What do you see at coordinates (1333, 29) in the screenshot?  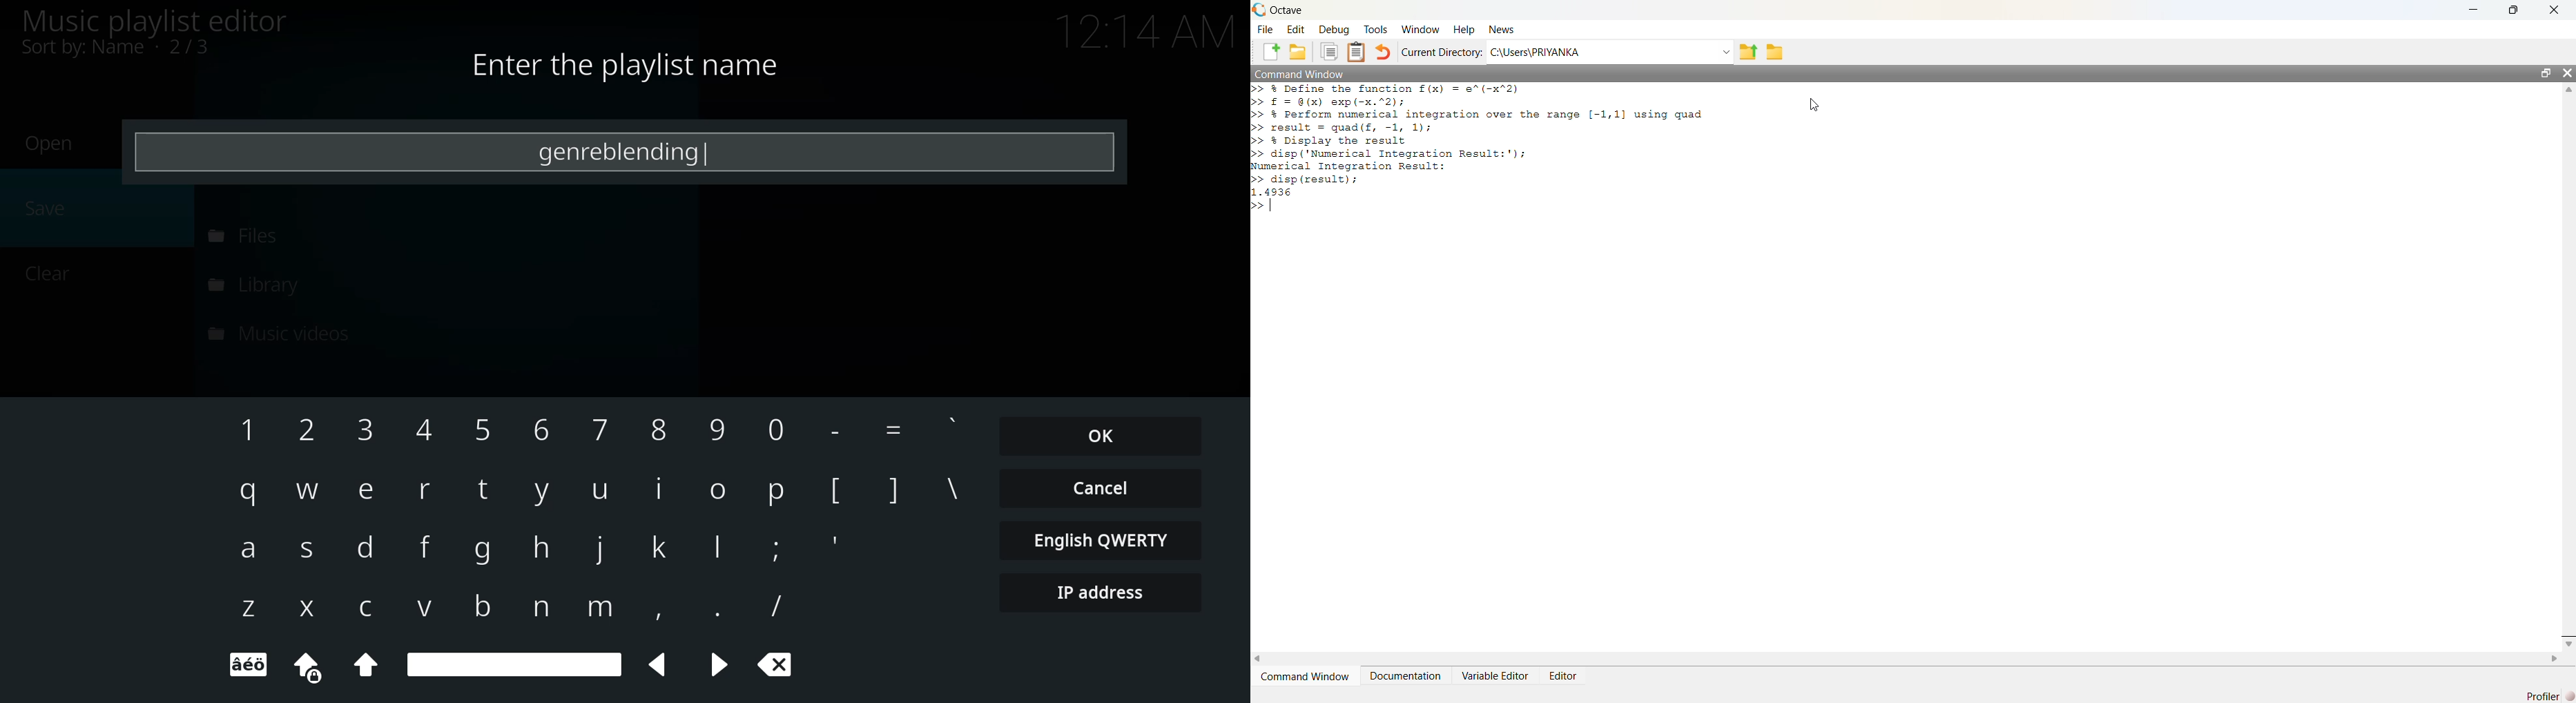 I see `Debug` at bounding box center [1333, 29].